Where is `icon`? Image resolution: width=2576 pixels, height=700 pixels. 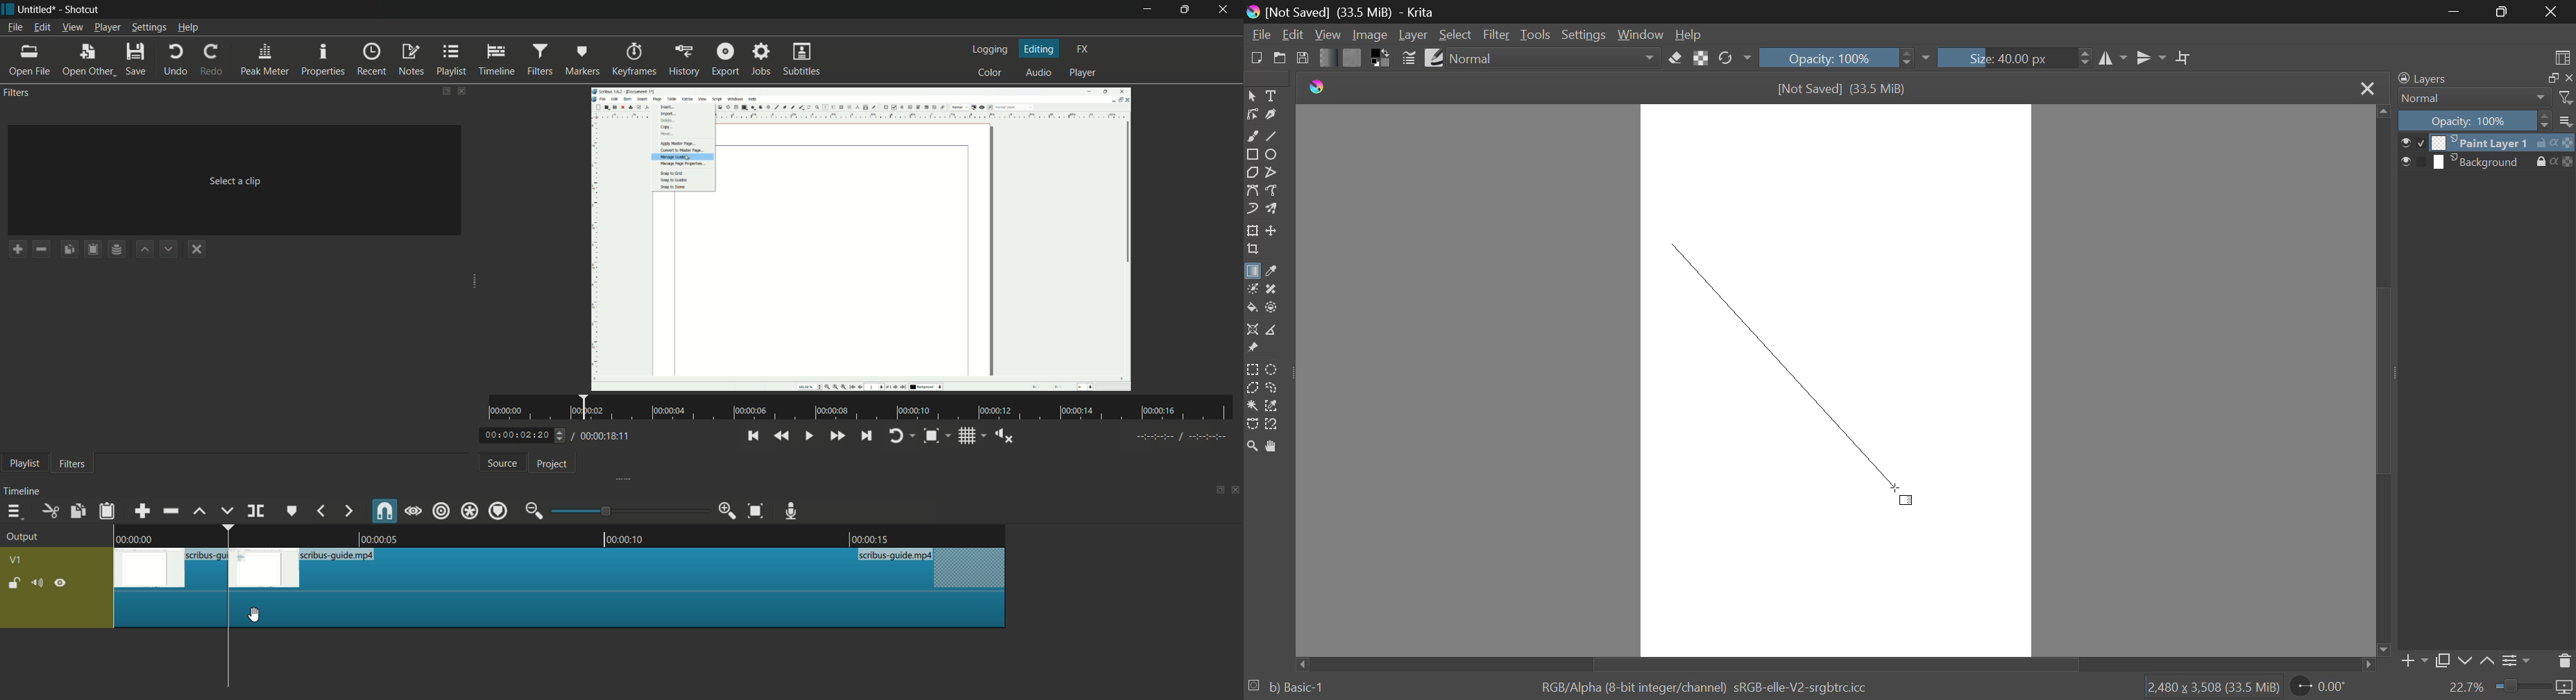 icon is located at coordinates (2565, 142).